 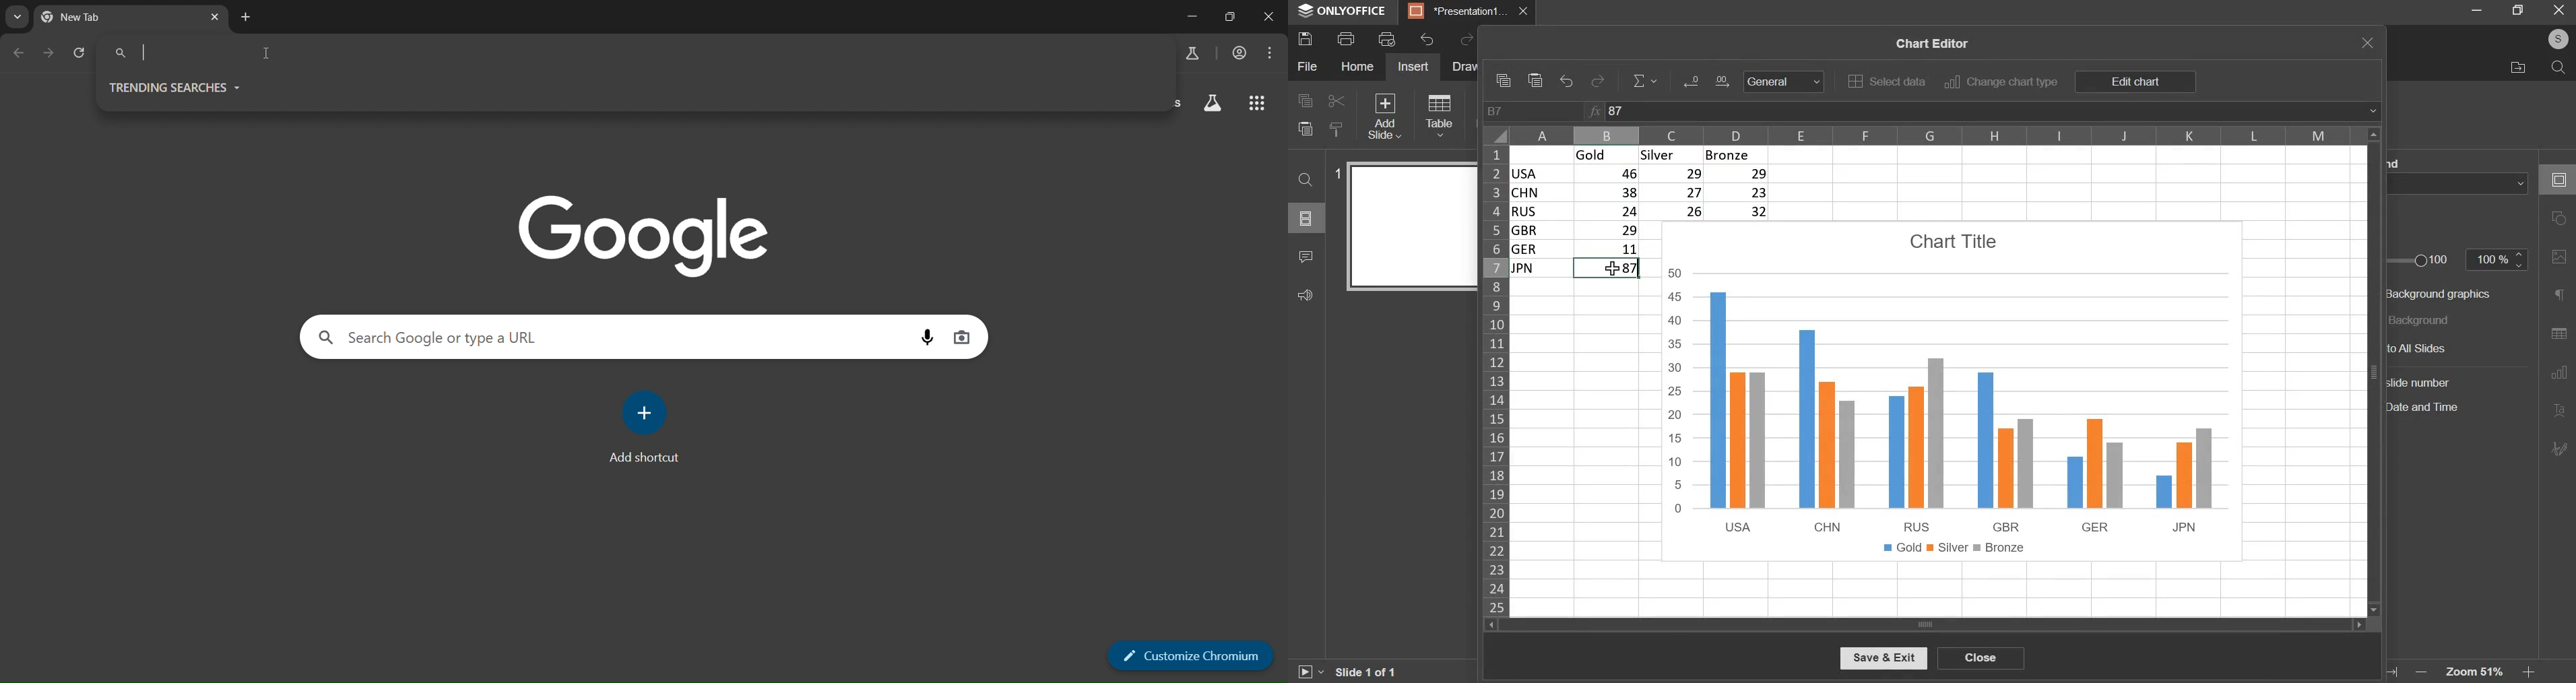 What do you see at coordinates (1929, 41) in the screenshot?
I see `chart editor` at bounding box center [1929, 41].